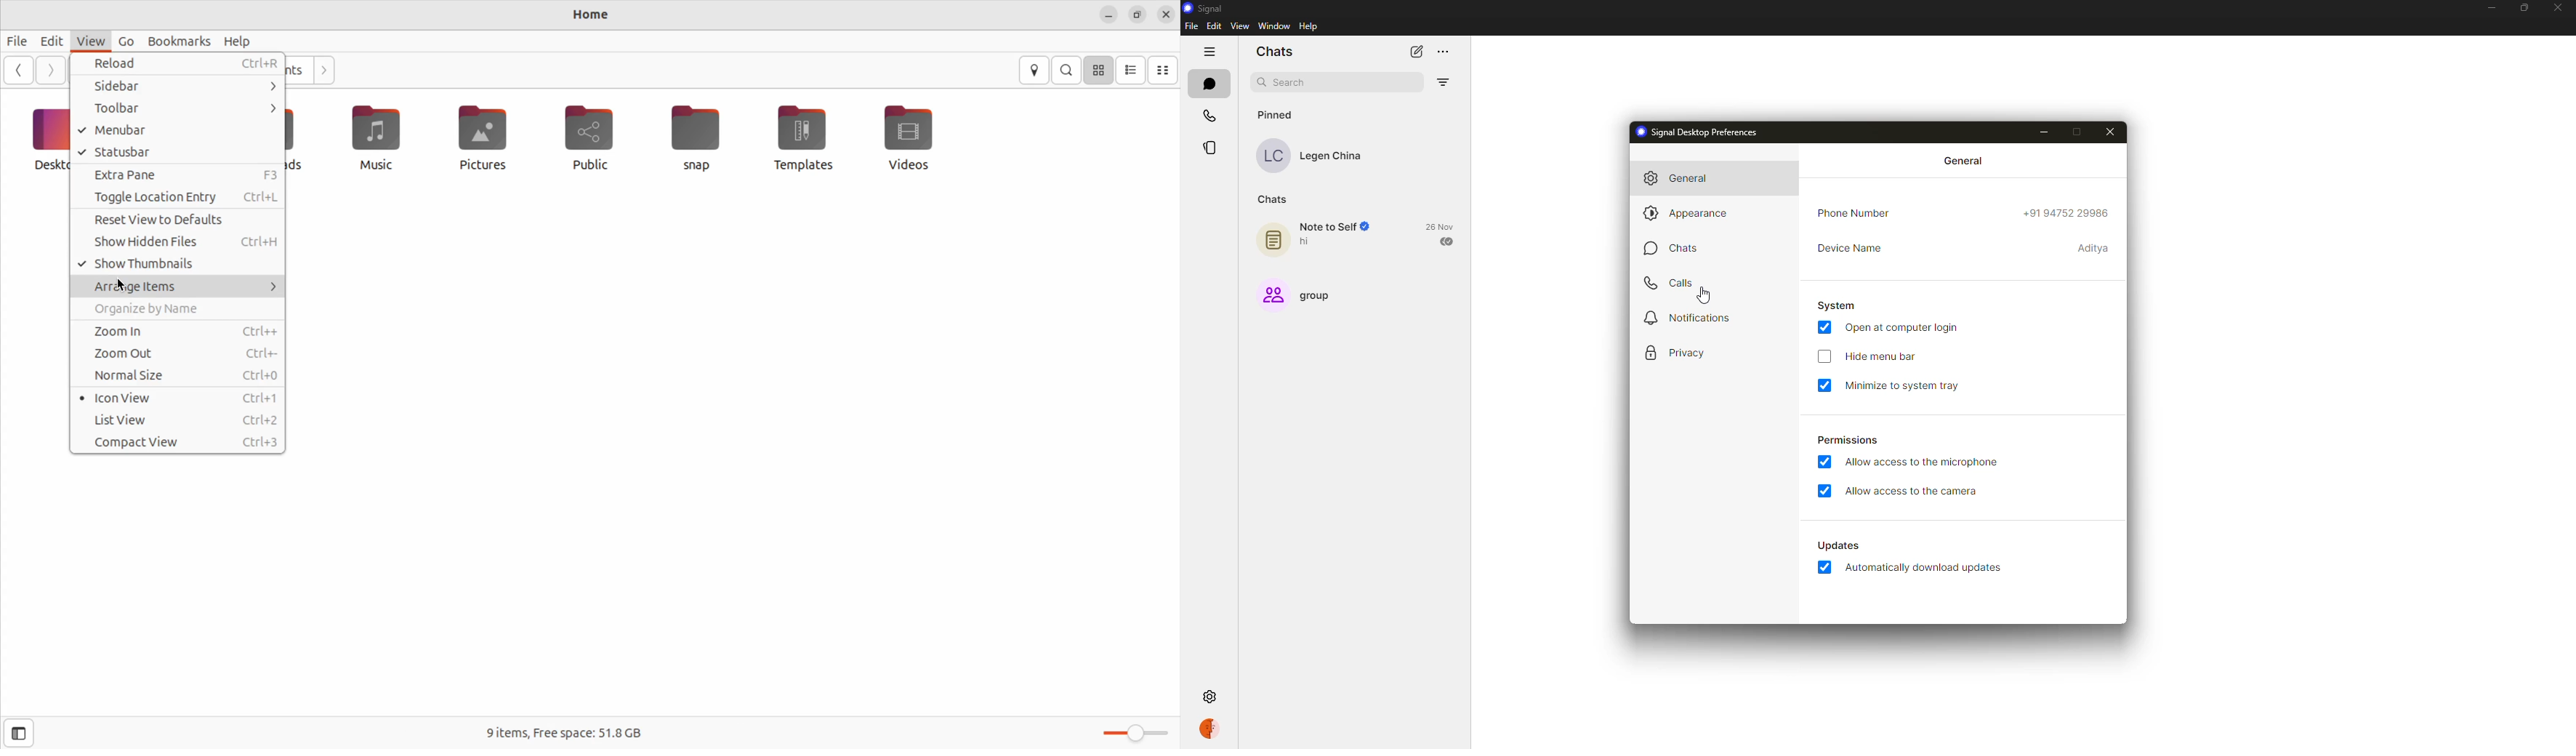  I want to click on signal, so click(1205, 7).